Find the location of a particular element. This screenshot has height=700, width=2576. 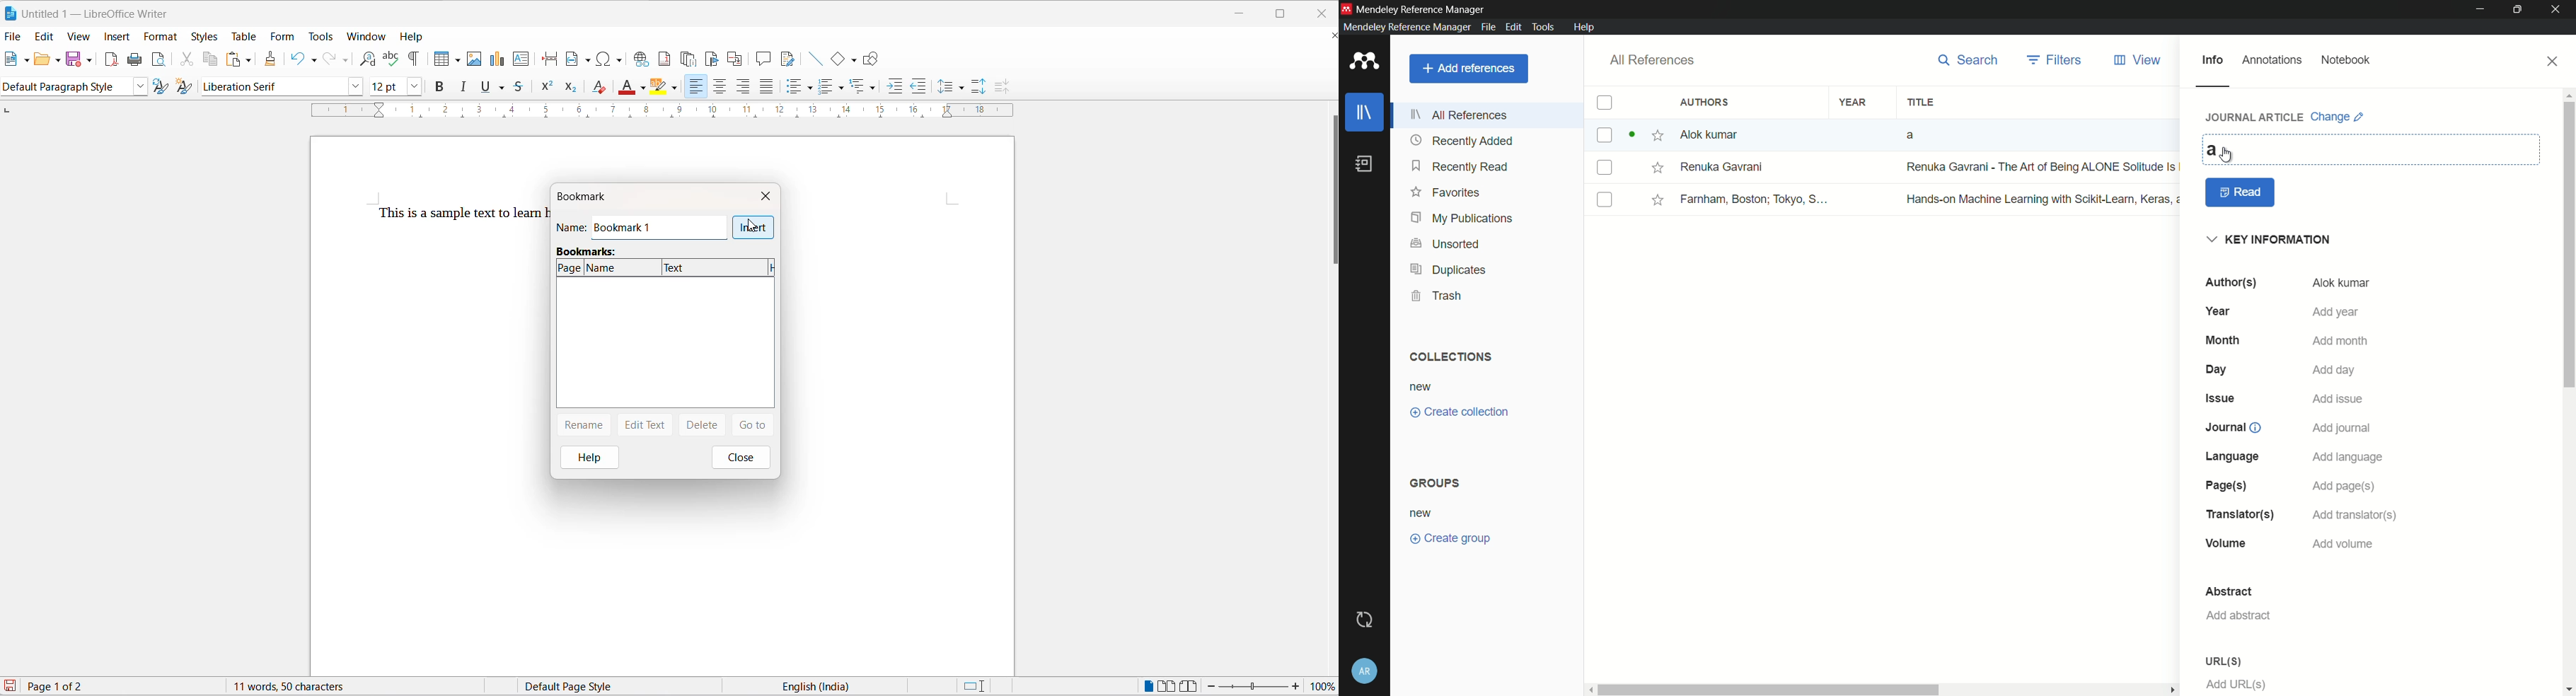

create group is located at coordinates (1449, 537).